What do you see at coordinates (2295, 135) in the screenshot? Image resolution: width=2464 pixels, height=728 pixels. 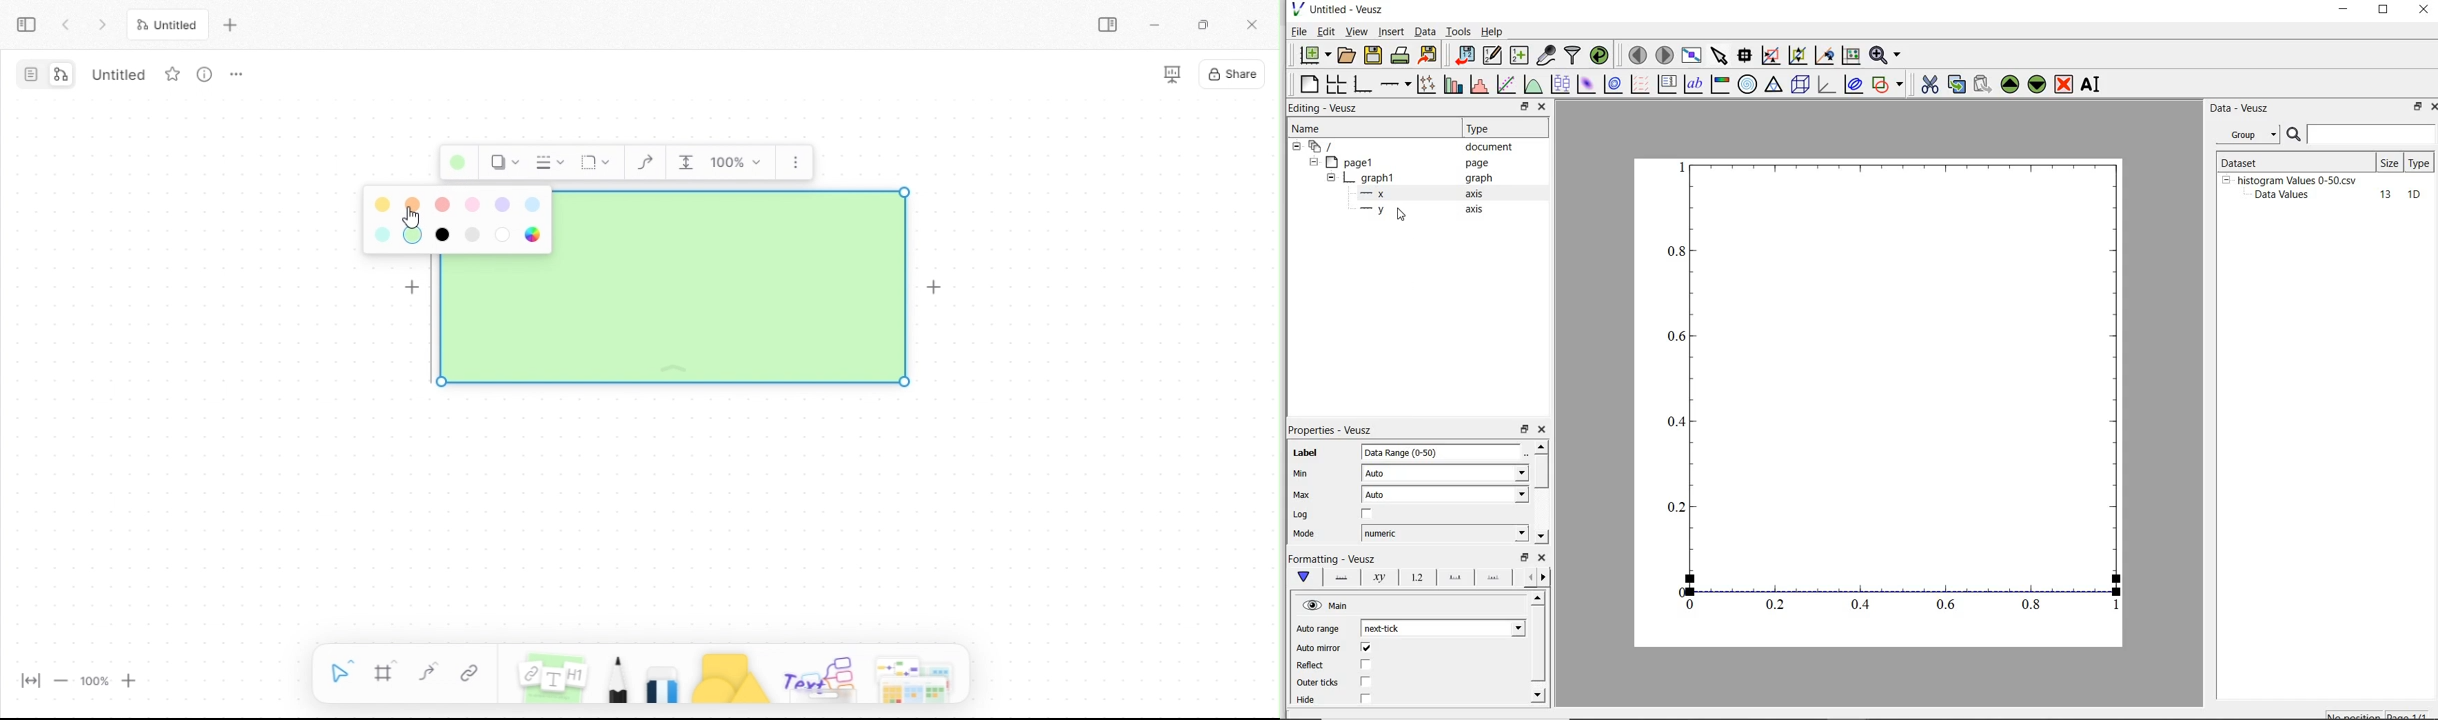 I see `search` at bounding box center [2295, 135].